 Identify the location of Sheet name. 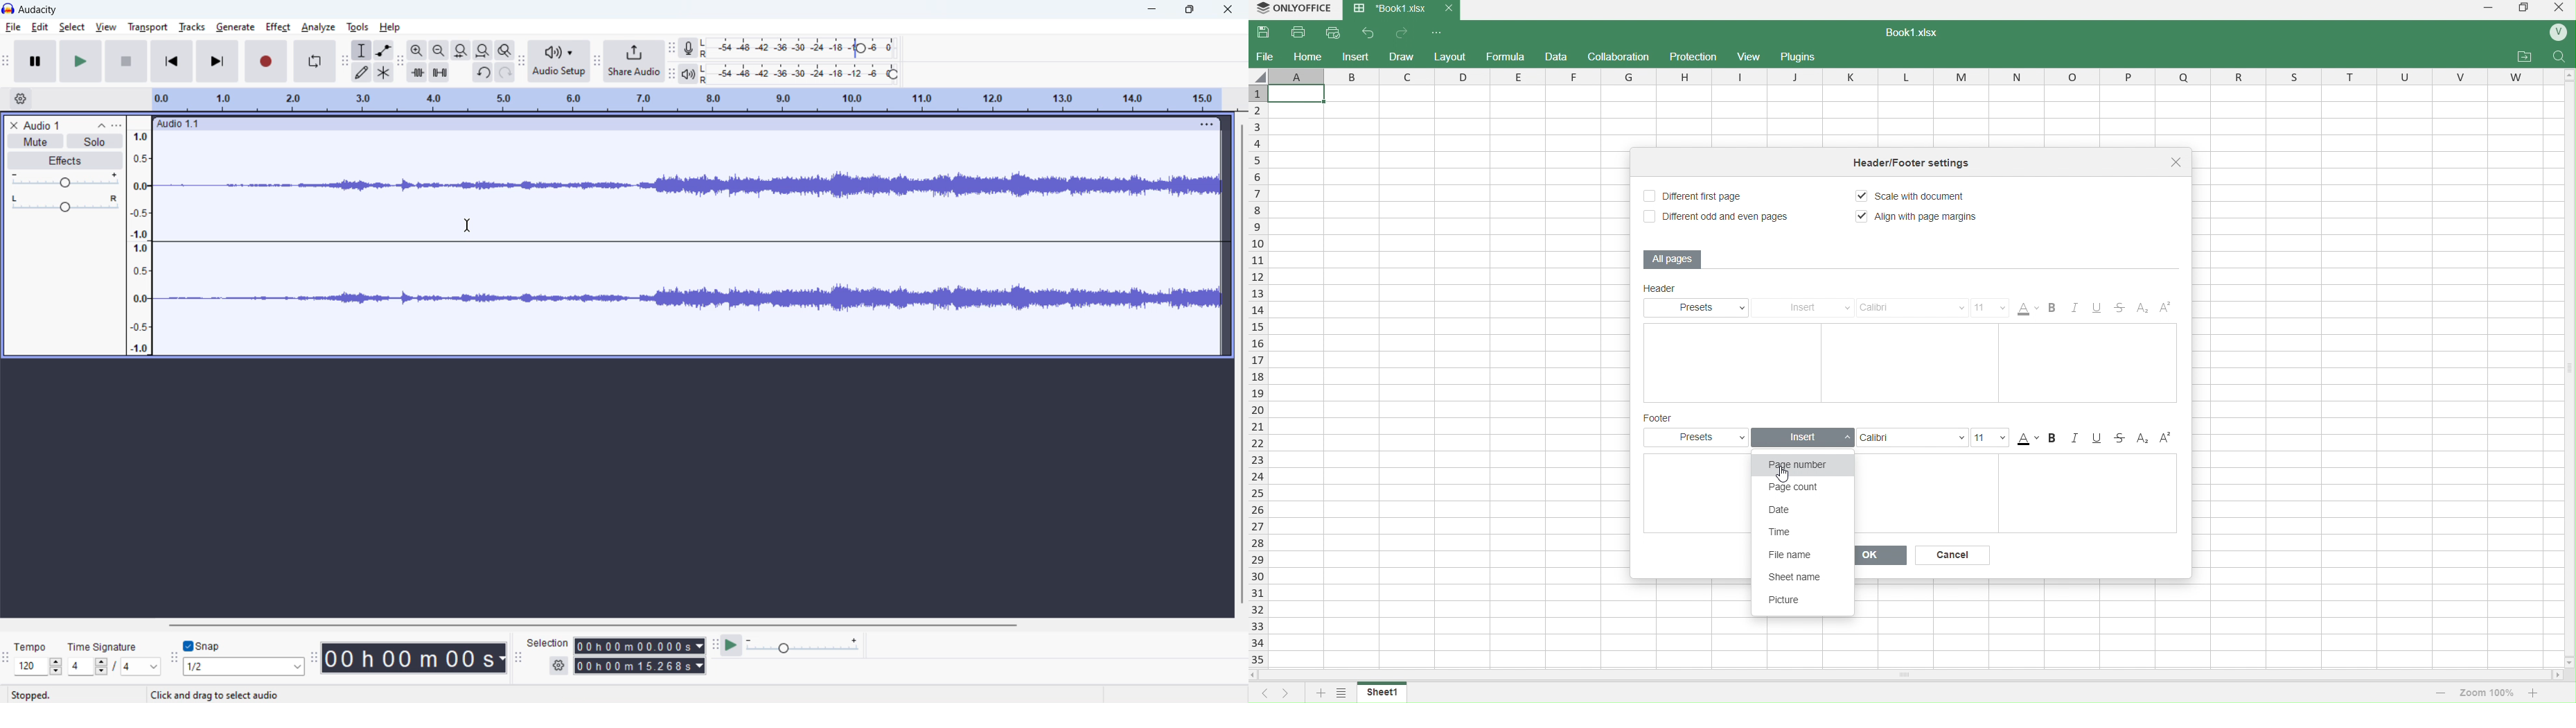
(1801, 578).